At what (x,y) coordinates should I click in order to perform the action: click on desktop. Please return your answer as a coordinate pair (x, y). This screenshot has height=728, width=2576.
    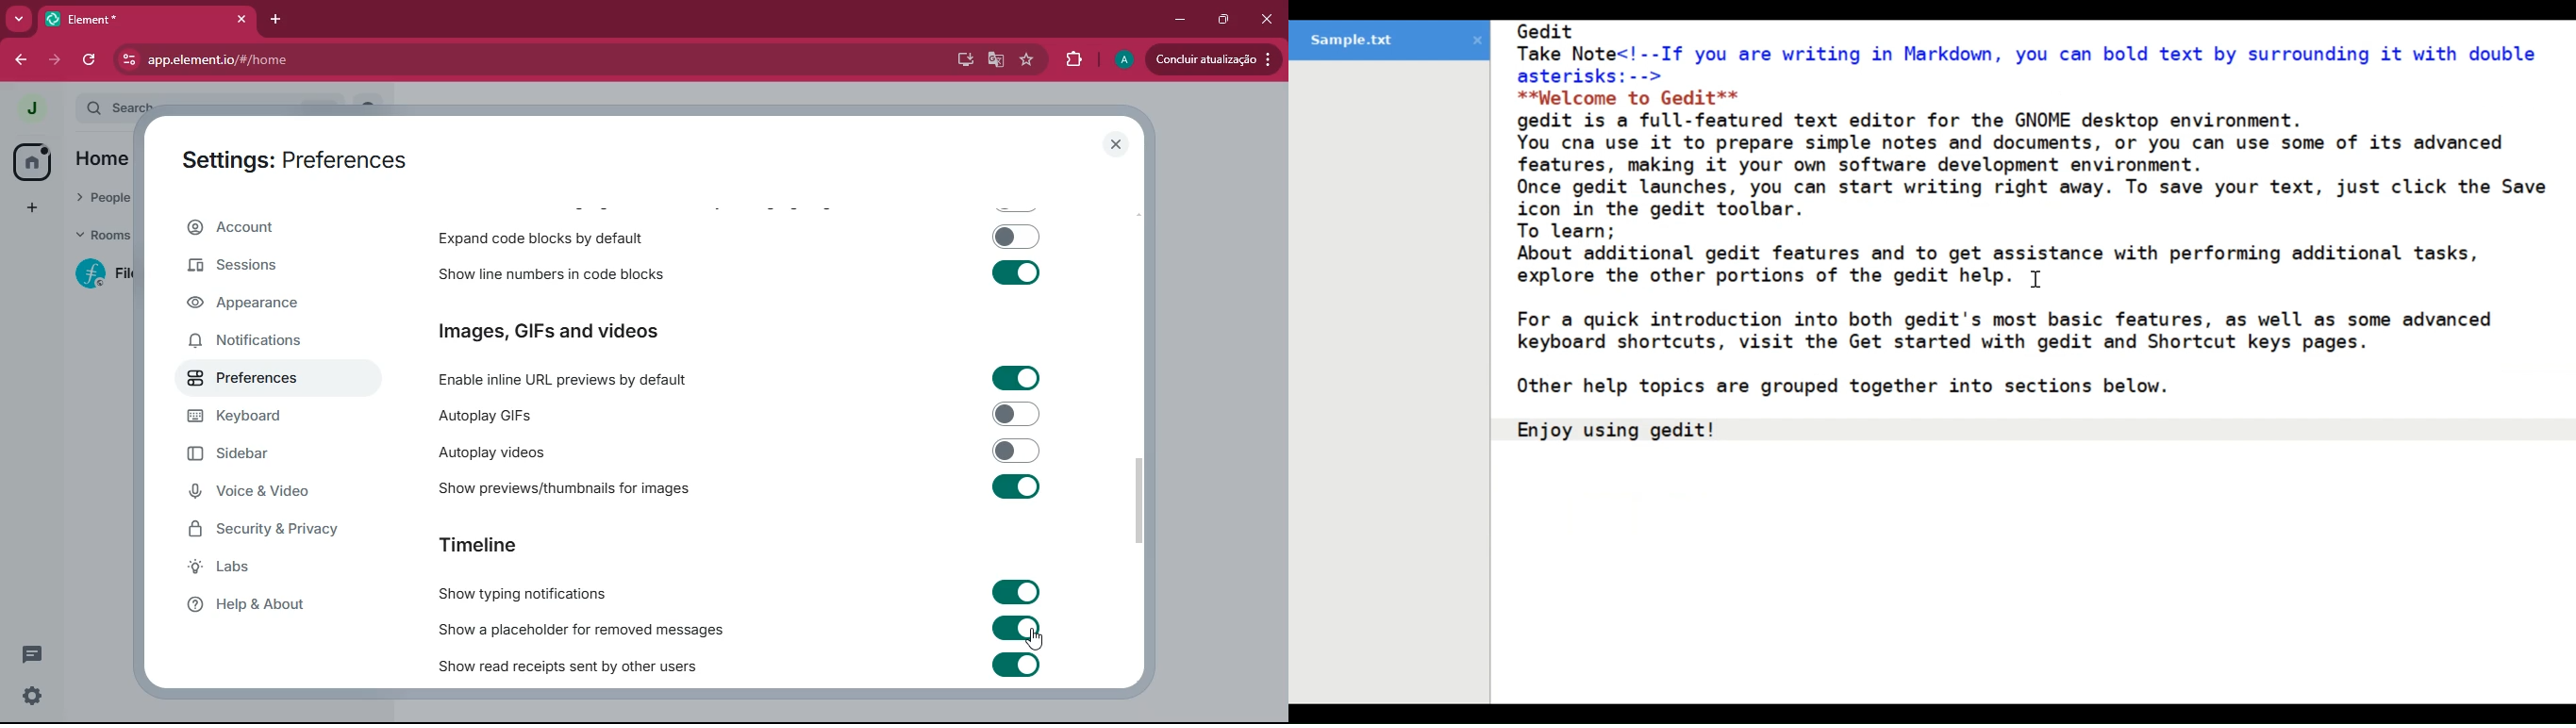
    Looking at the image, I should click on (961, 60).